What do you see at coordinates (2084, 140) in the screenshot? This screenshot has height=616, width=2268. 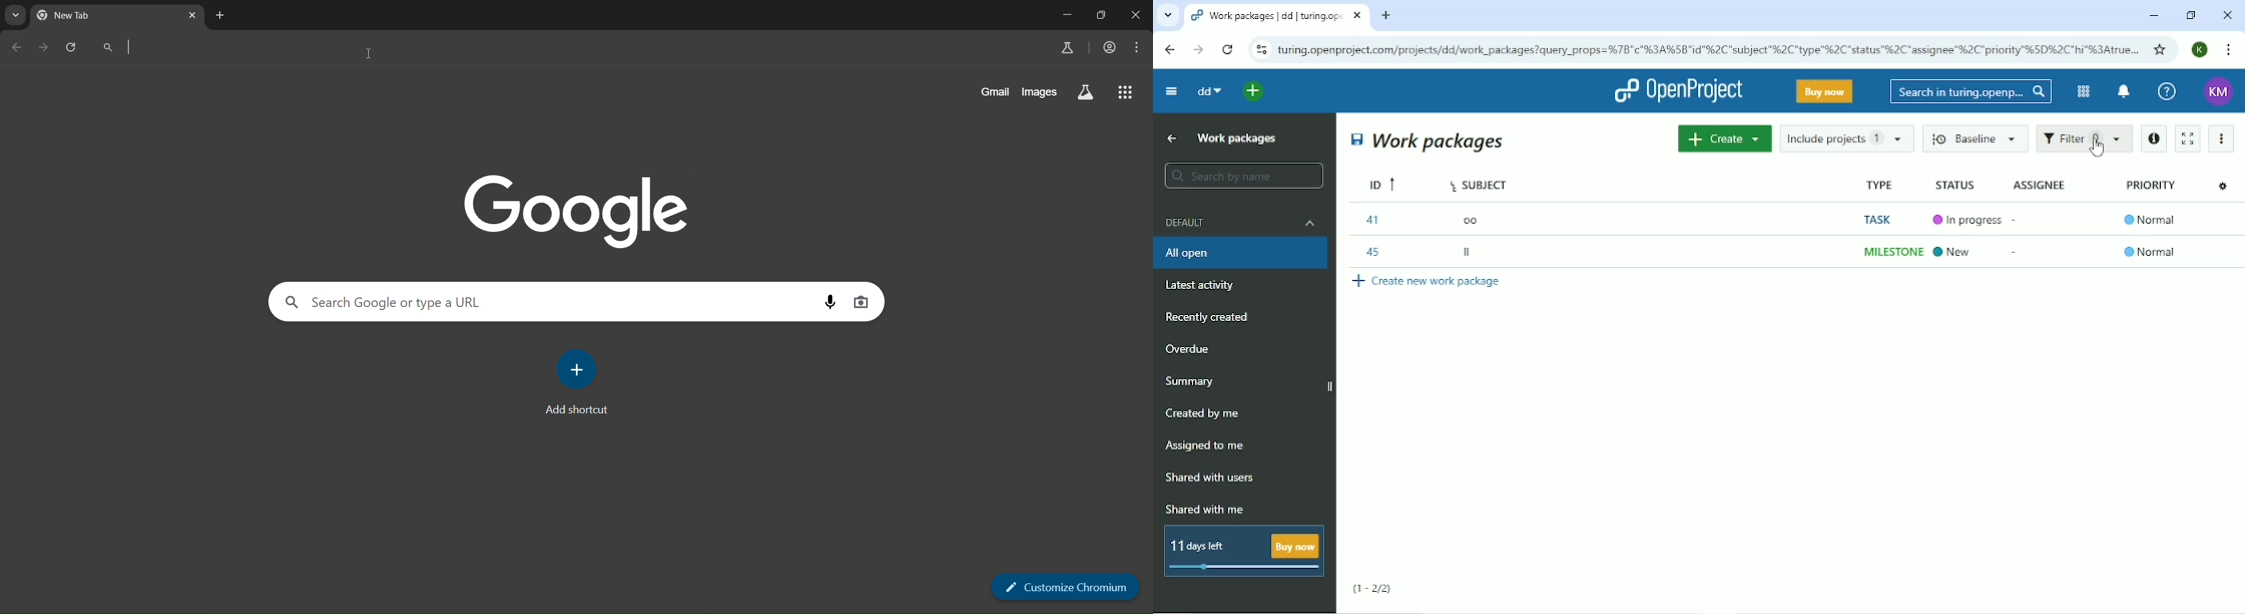 I see `Filter 1` at bounding box center [2084, 140].